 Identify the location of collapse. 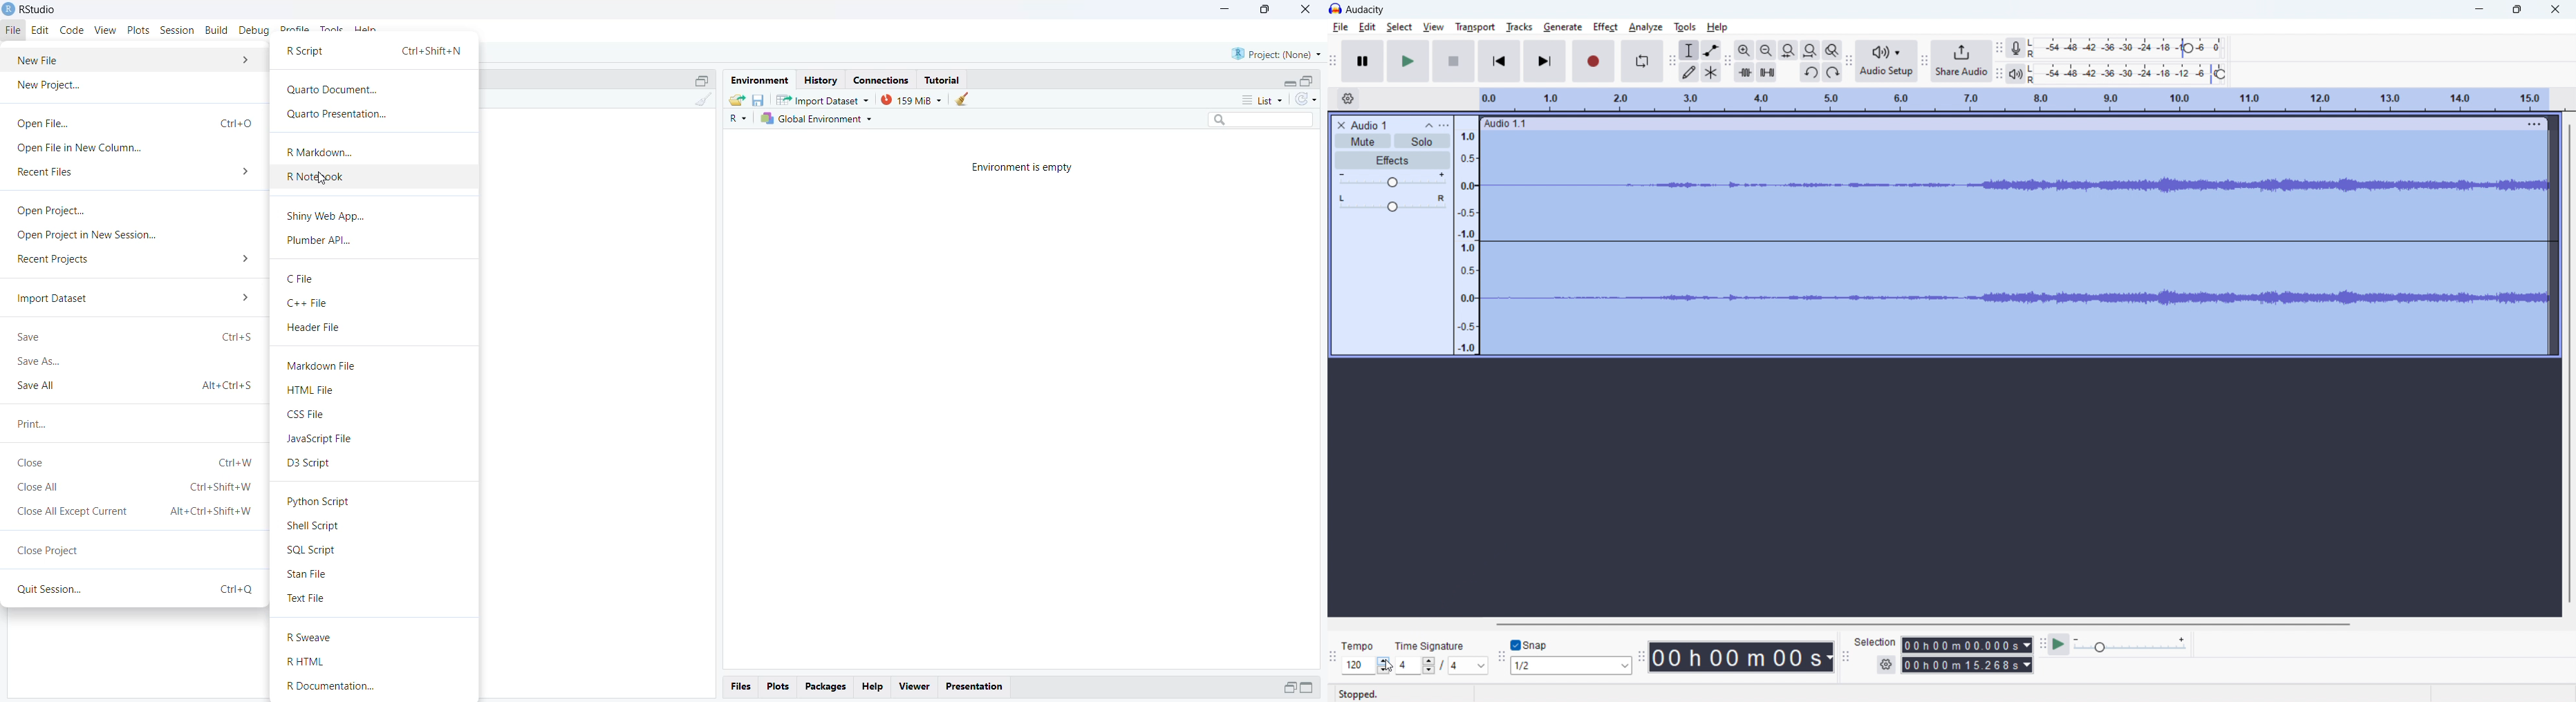
(1309, 81).